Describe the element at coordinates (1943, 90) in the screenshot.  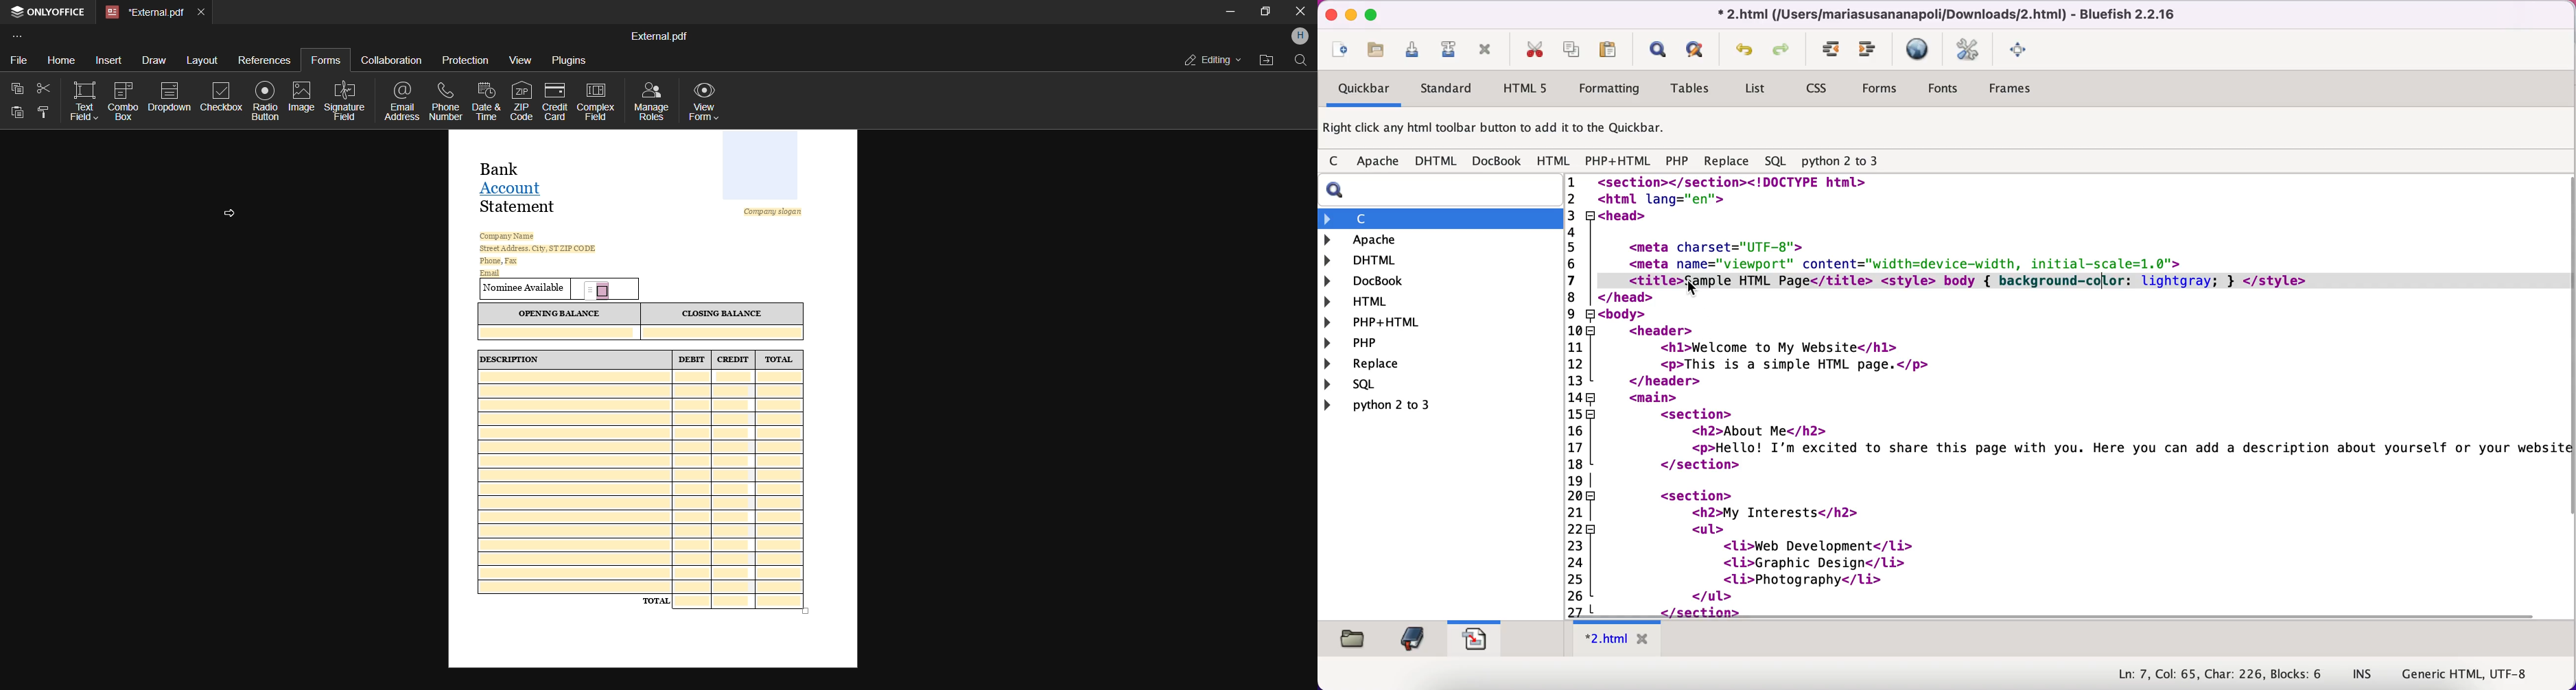
I see `fonts` at that location.